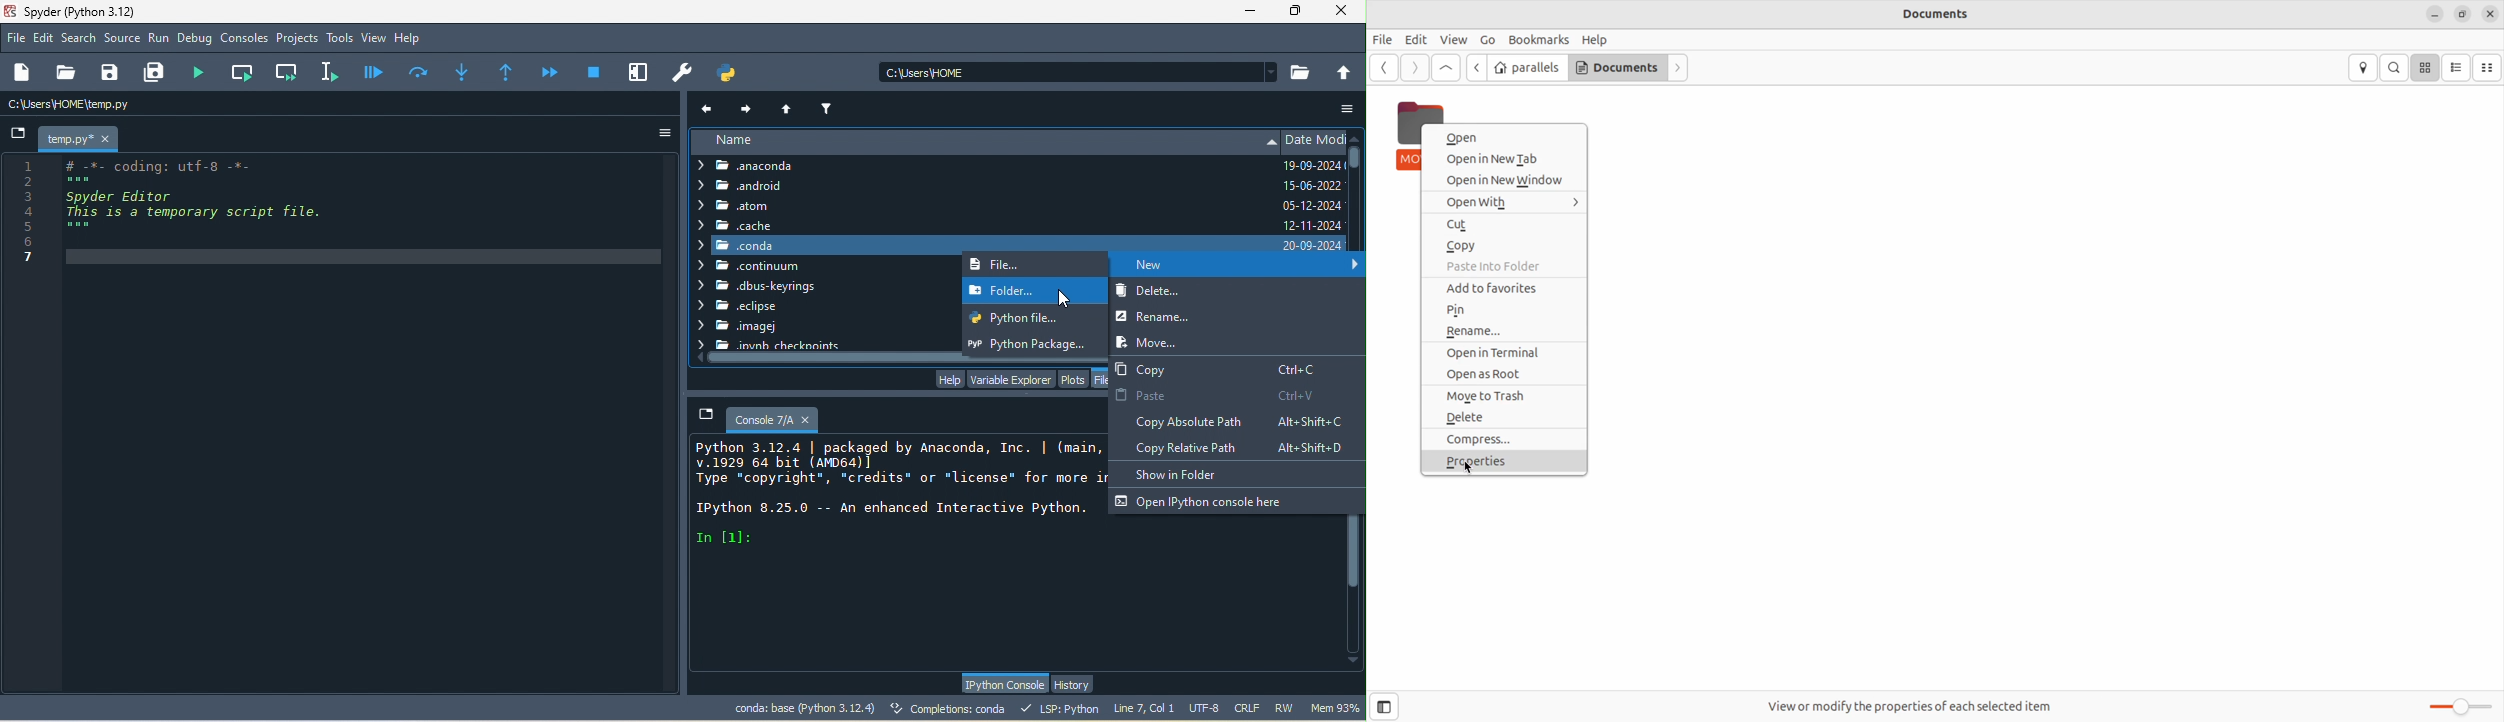  What do you see at coordinates (1506, 203) in the screenshot?
I see `Open With` at bounding box center [1506, 203].